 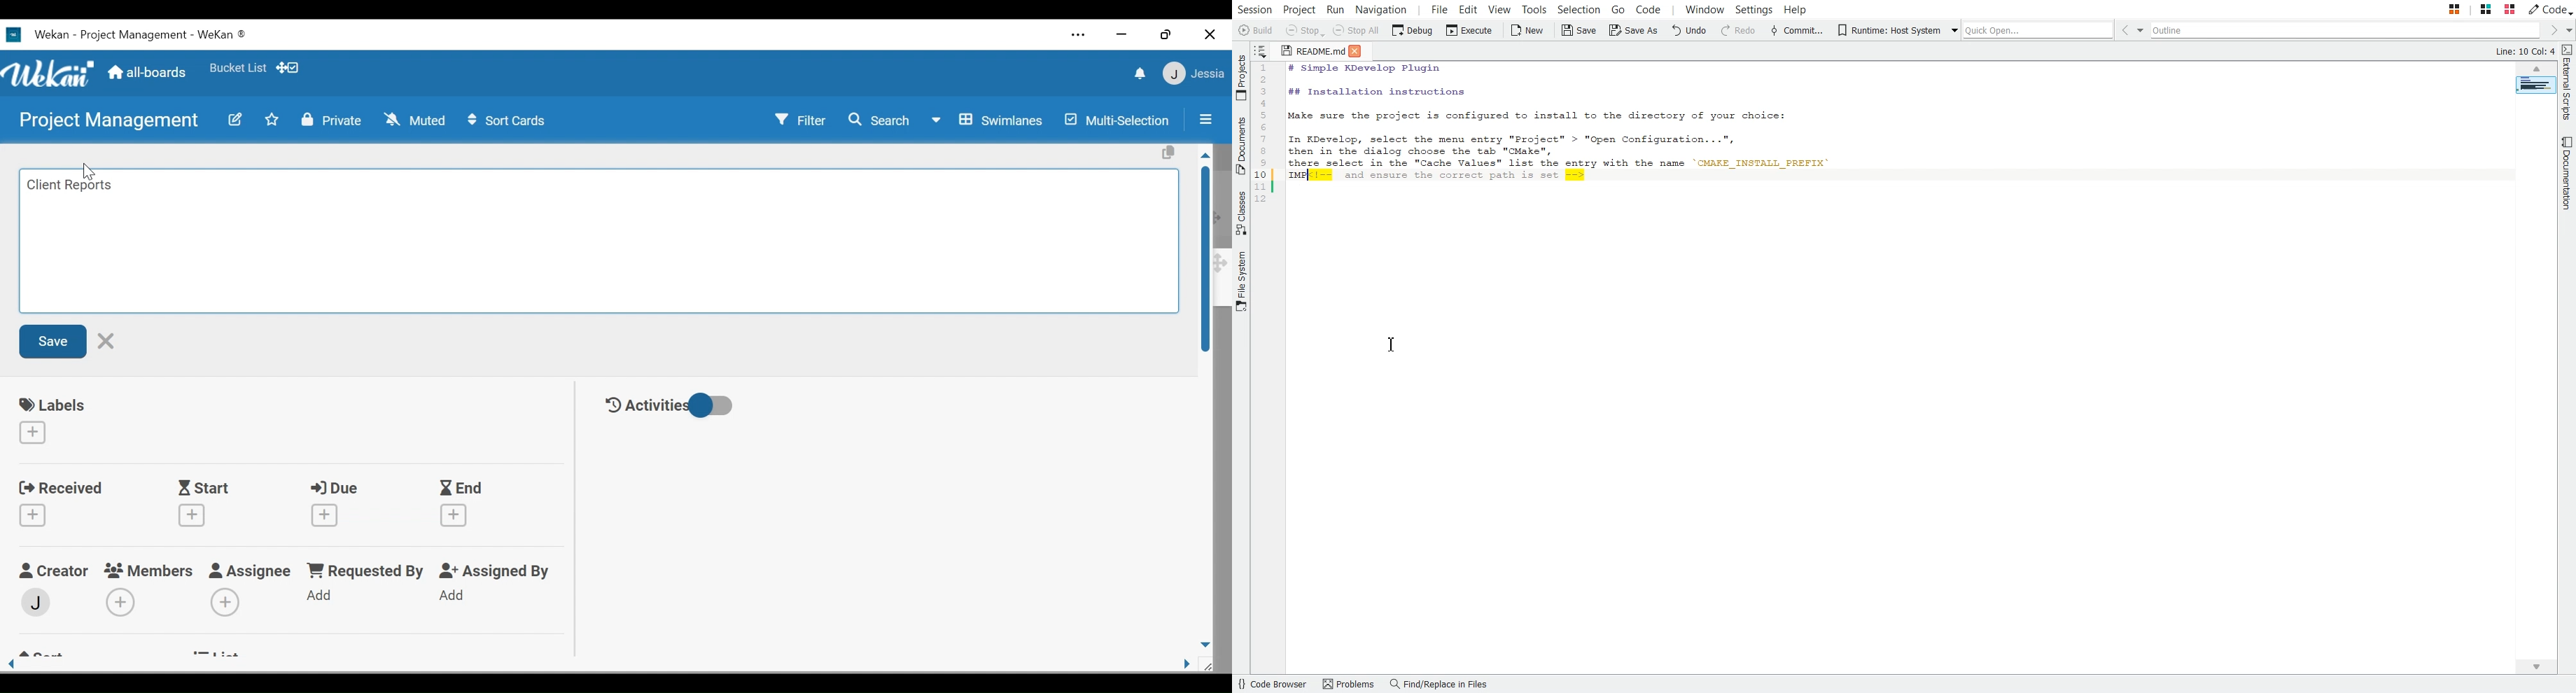 What do you see at coordinates (1241, 146) in the screenshot?
I see `Documents` at bounding box center [1241, 146].